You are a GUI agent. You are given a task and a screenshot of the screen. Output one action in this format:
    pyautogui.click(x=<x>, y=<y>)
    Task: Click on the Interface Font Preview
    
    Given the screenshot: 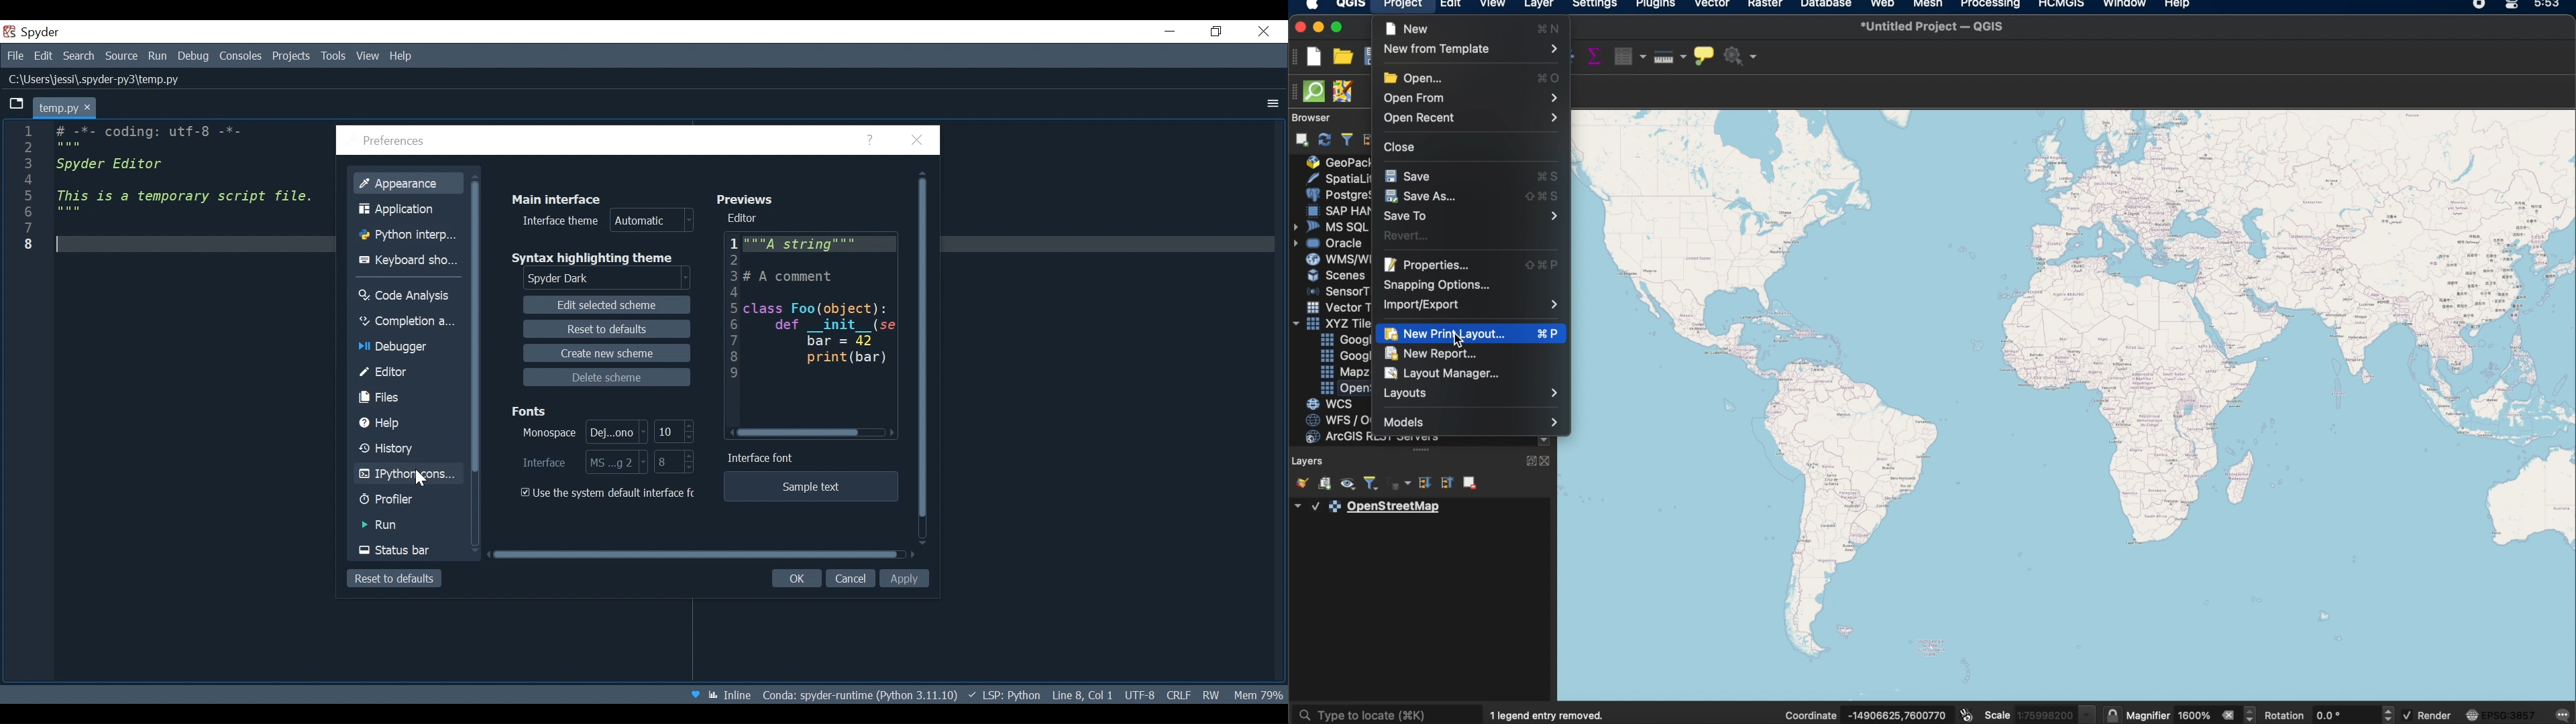 What is the action you would take?
    pyautogui.click(x=812, y=487)
    